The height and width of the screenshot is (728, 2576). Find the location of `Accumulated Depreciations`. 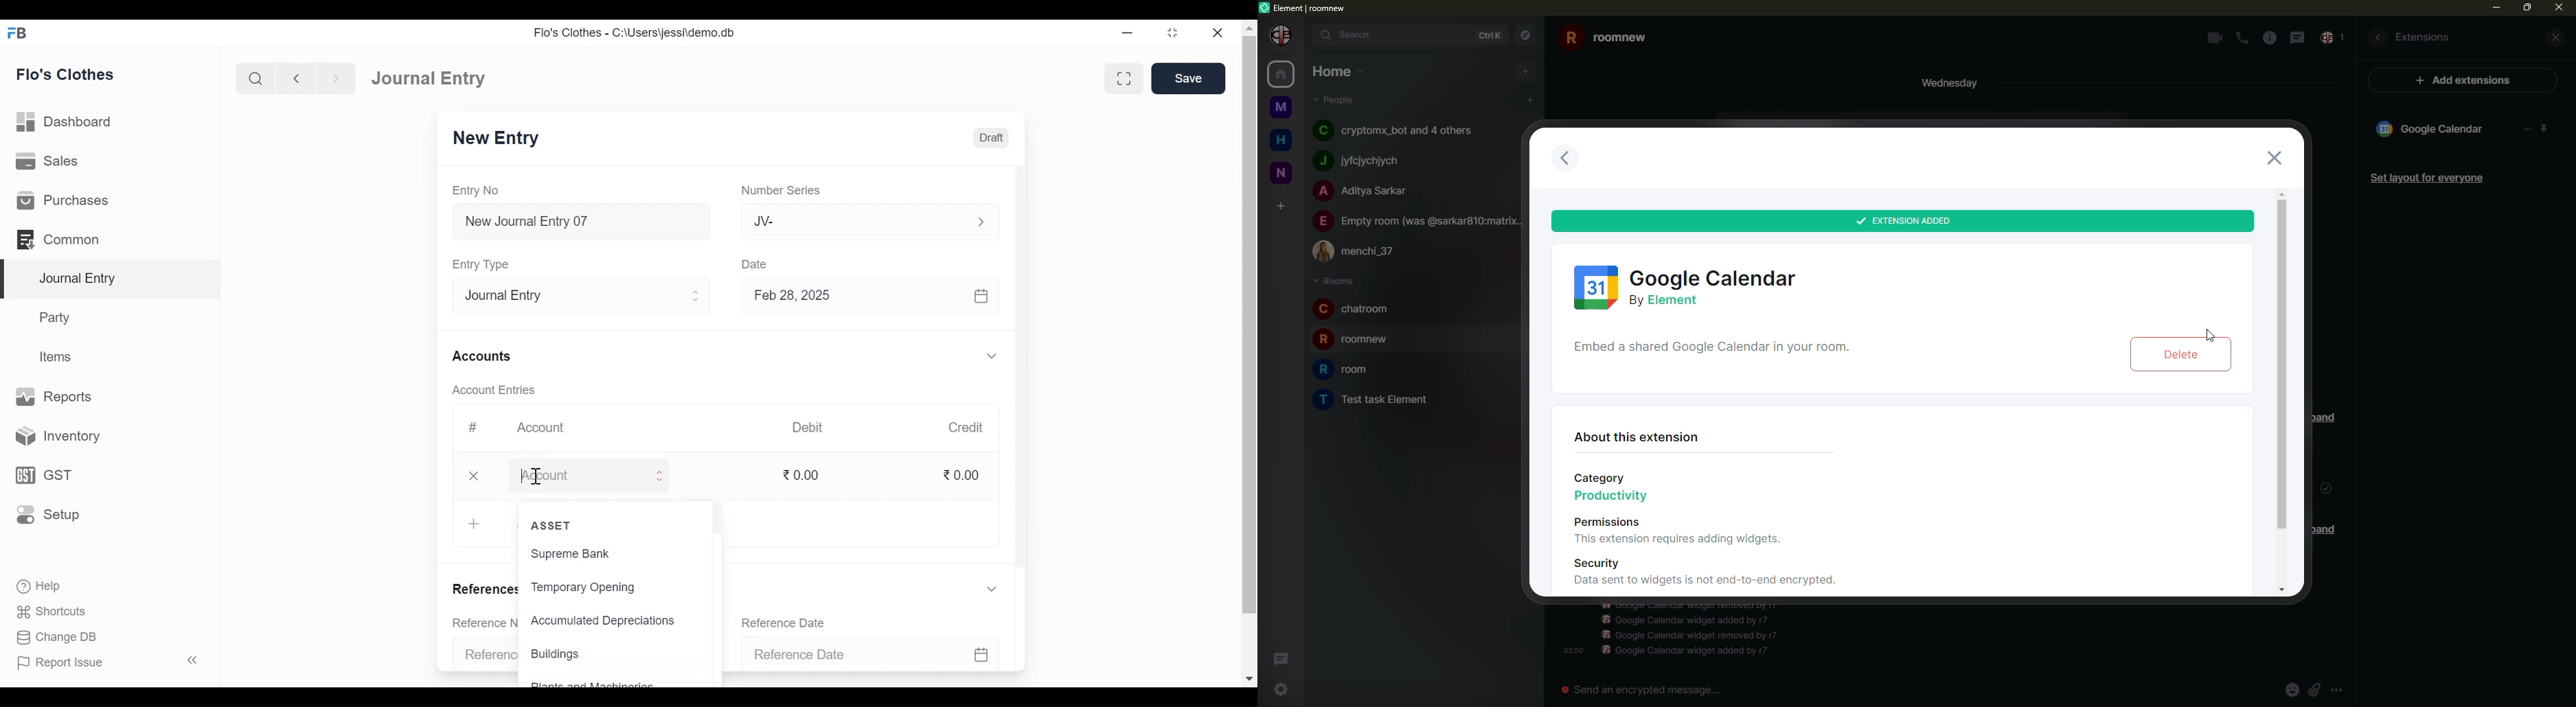

Accumulated Depreciations is located at coordinates (606, 621).